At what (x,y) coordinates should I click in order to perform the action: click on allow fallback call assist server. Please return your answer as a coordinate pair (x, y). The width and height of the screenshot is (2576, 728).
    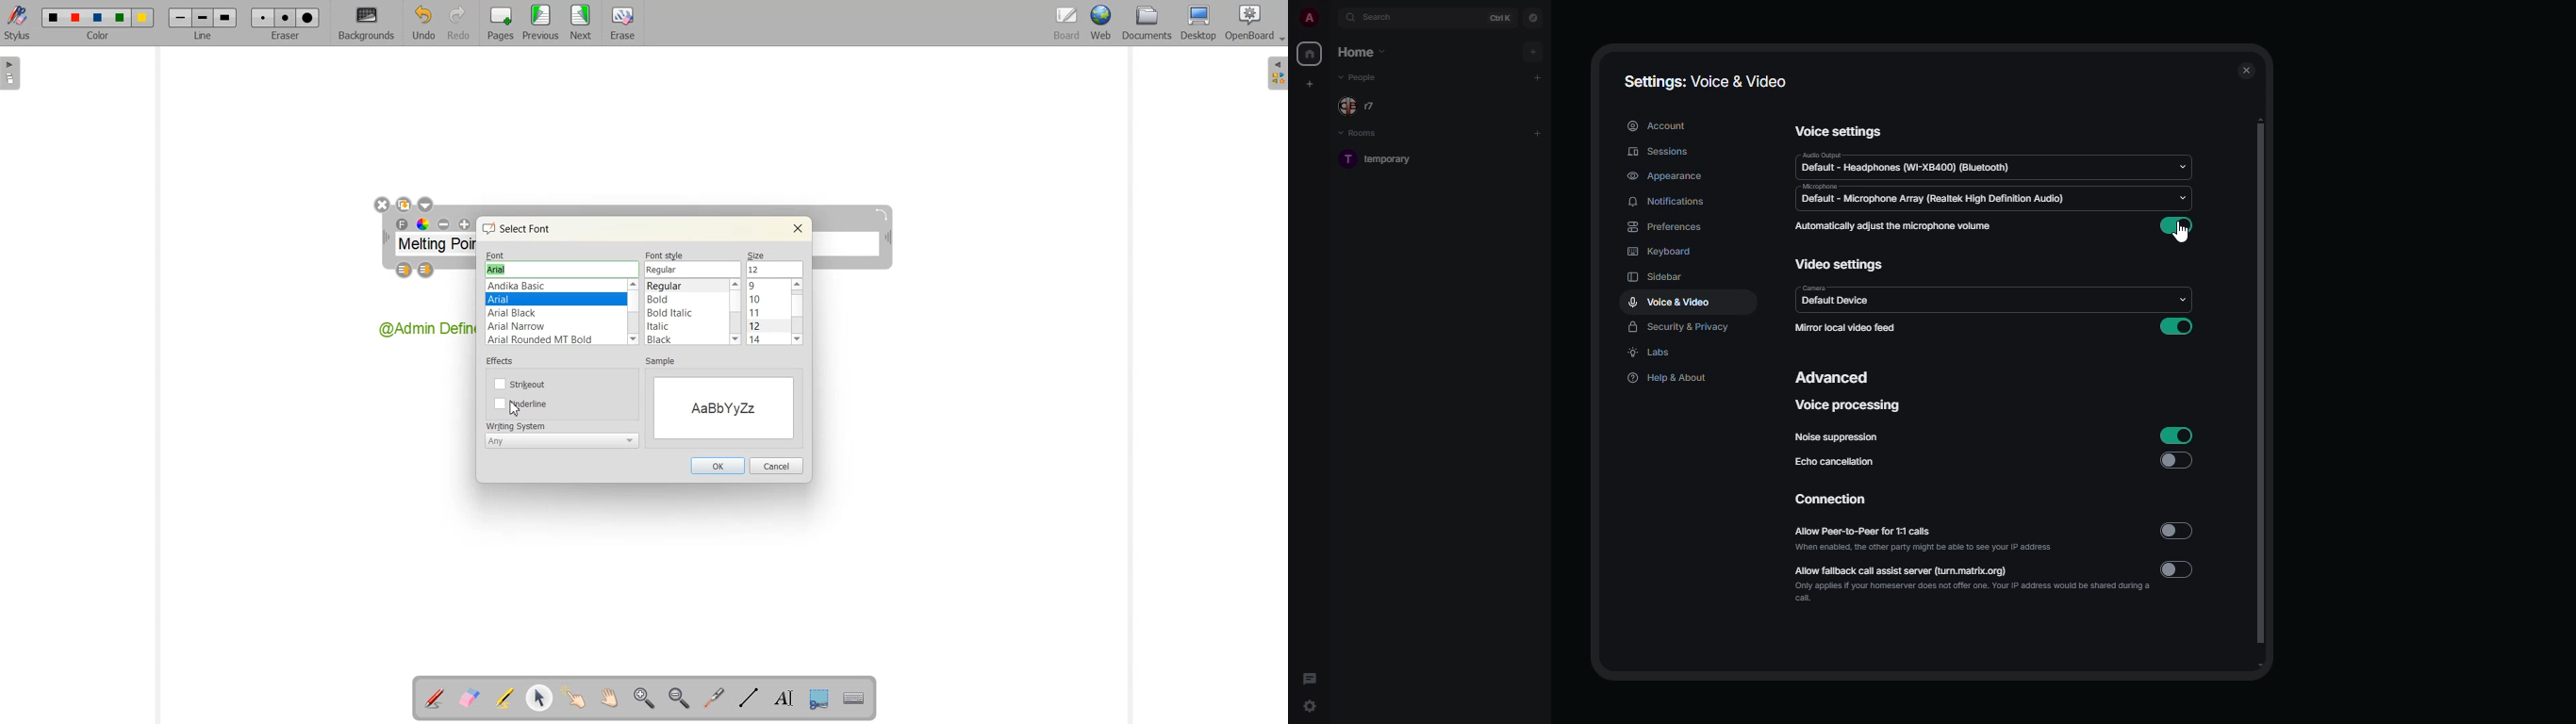
    Looking at the image, I should click on (1972, 582).